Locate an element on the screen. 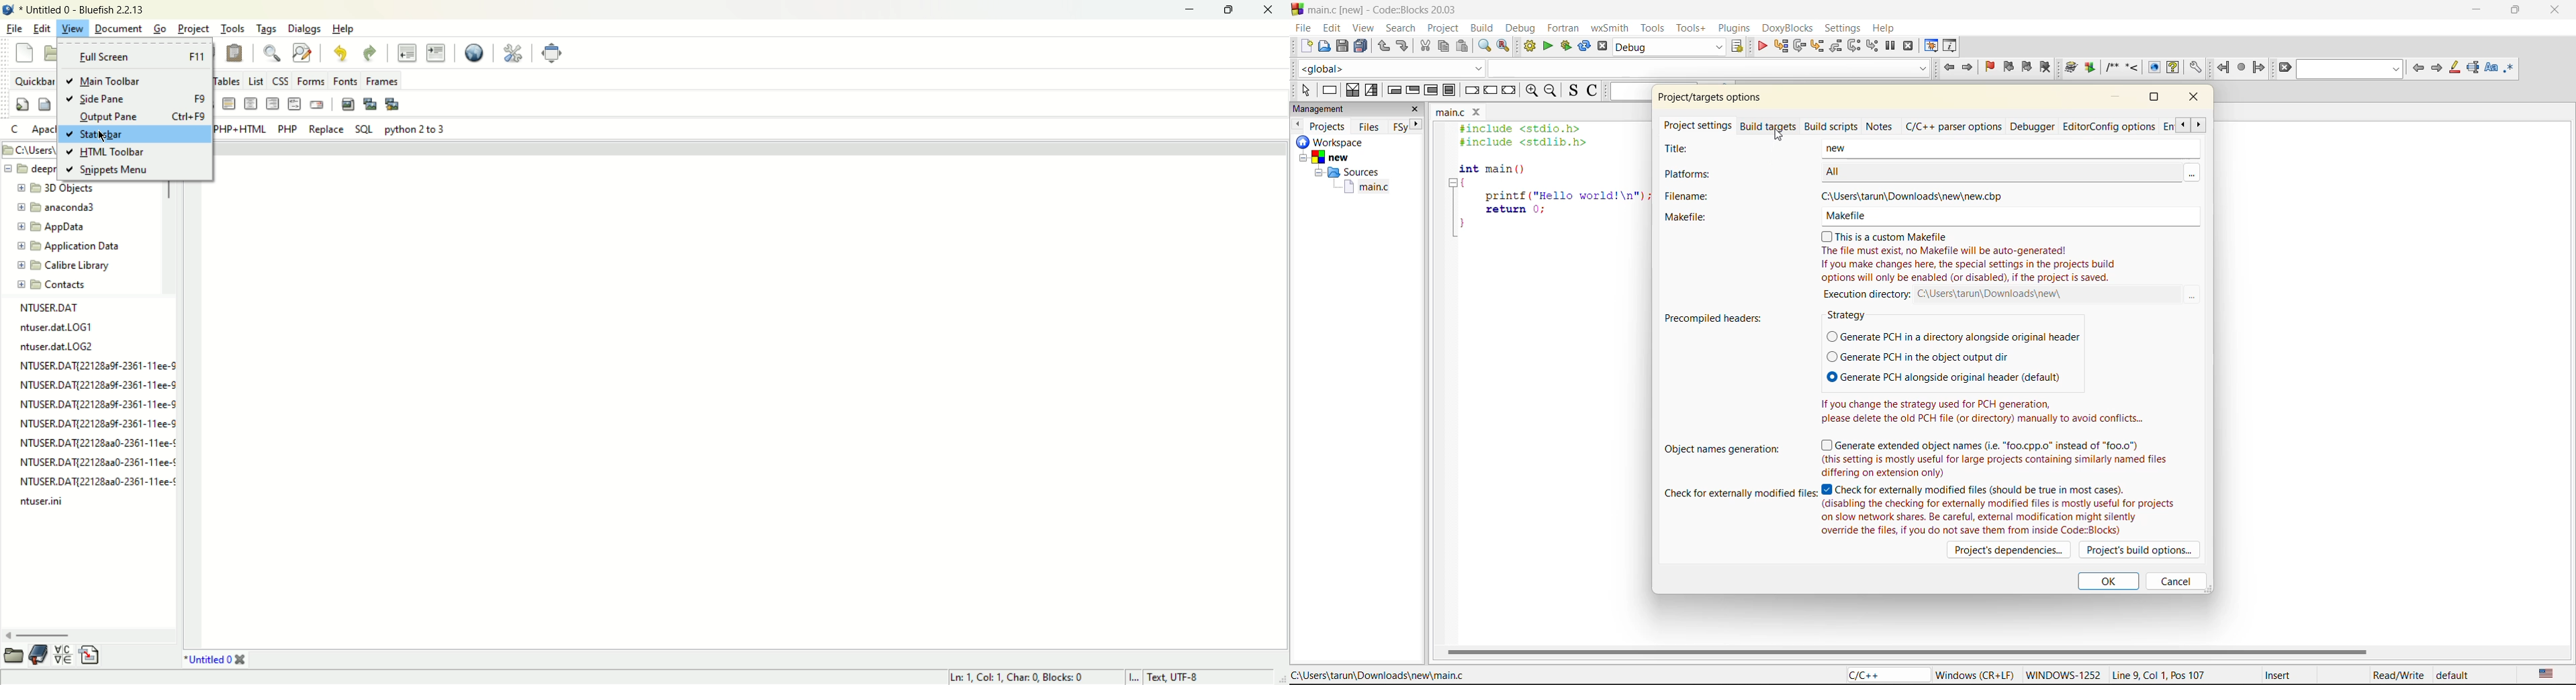  maximize is located at coordinates (2519, 12).